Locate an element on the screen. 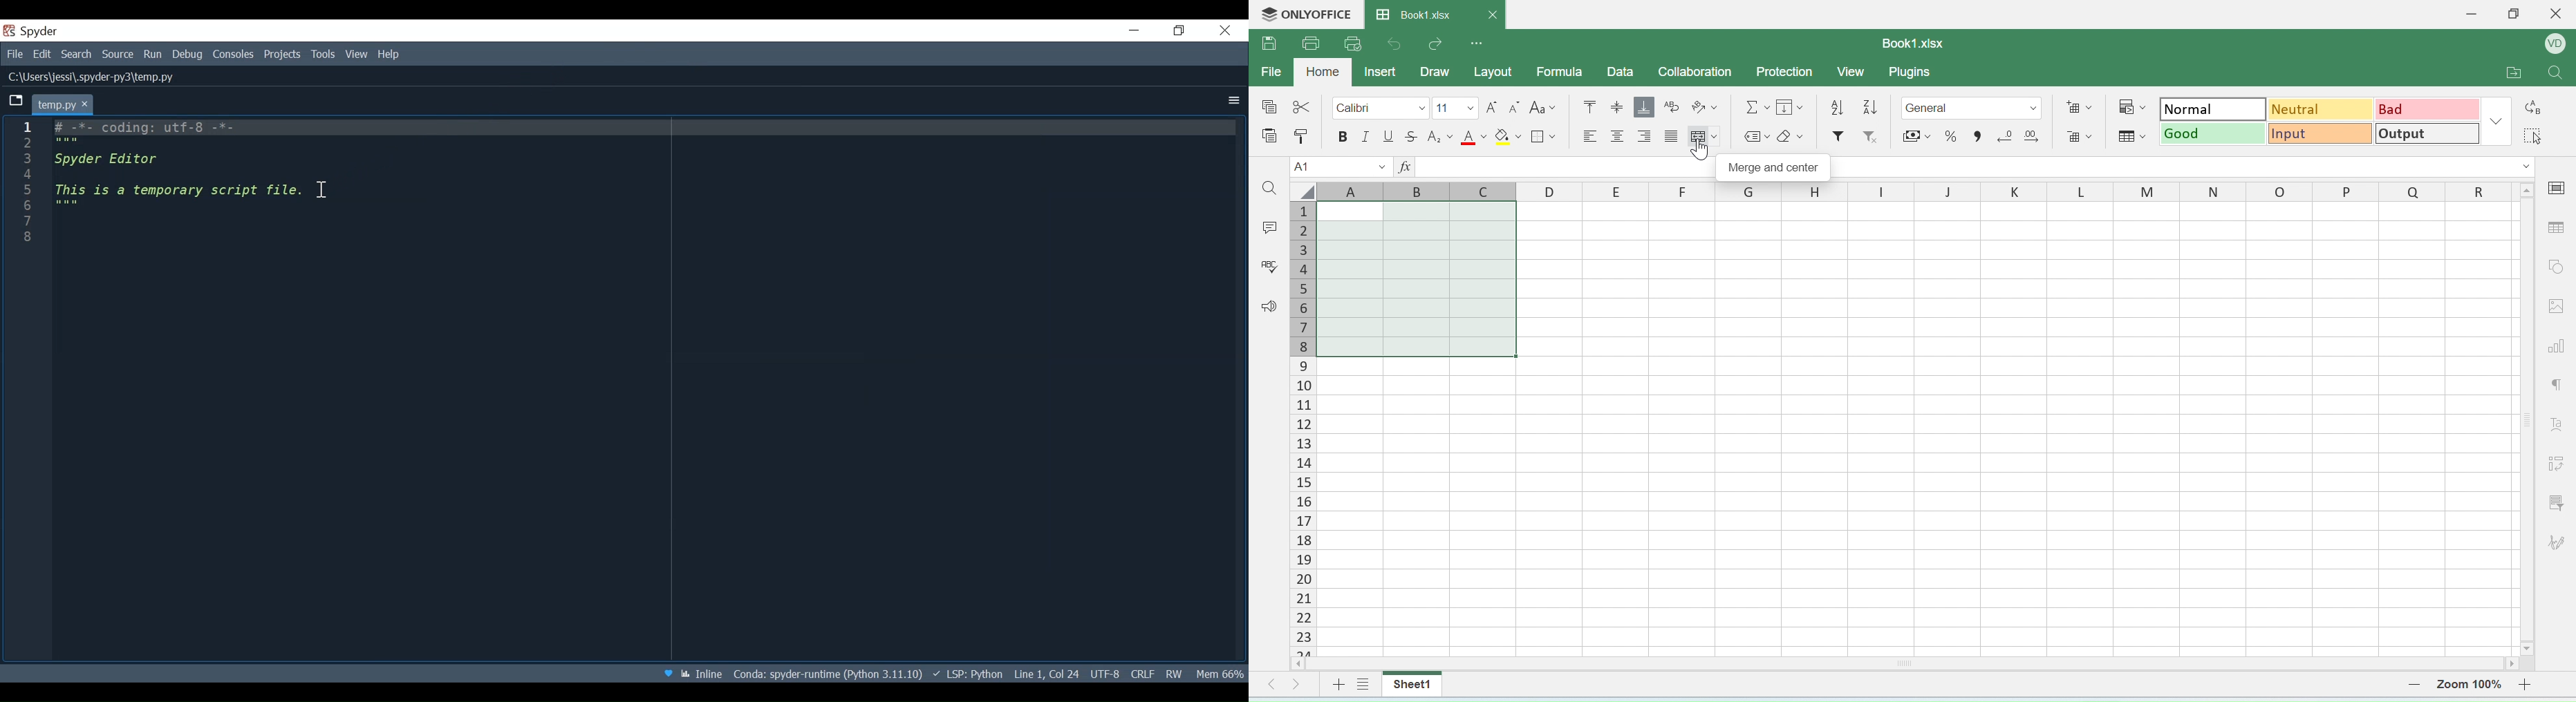 Image resolution: width=2576 pixels, height=728 pixels. Browse Tabs is located at coordinates (15, 103).